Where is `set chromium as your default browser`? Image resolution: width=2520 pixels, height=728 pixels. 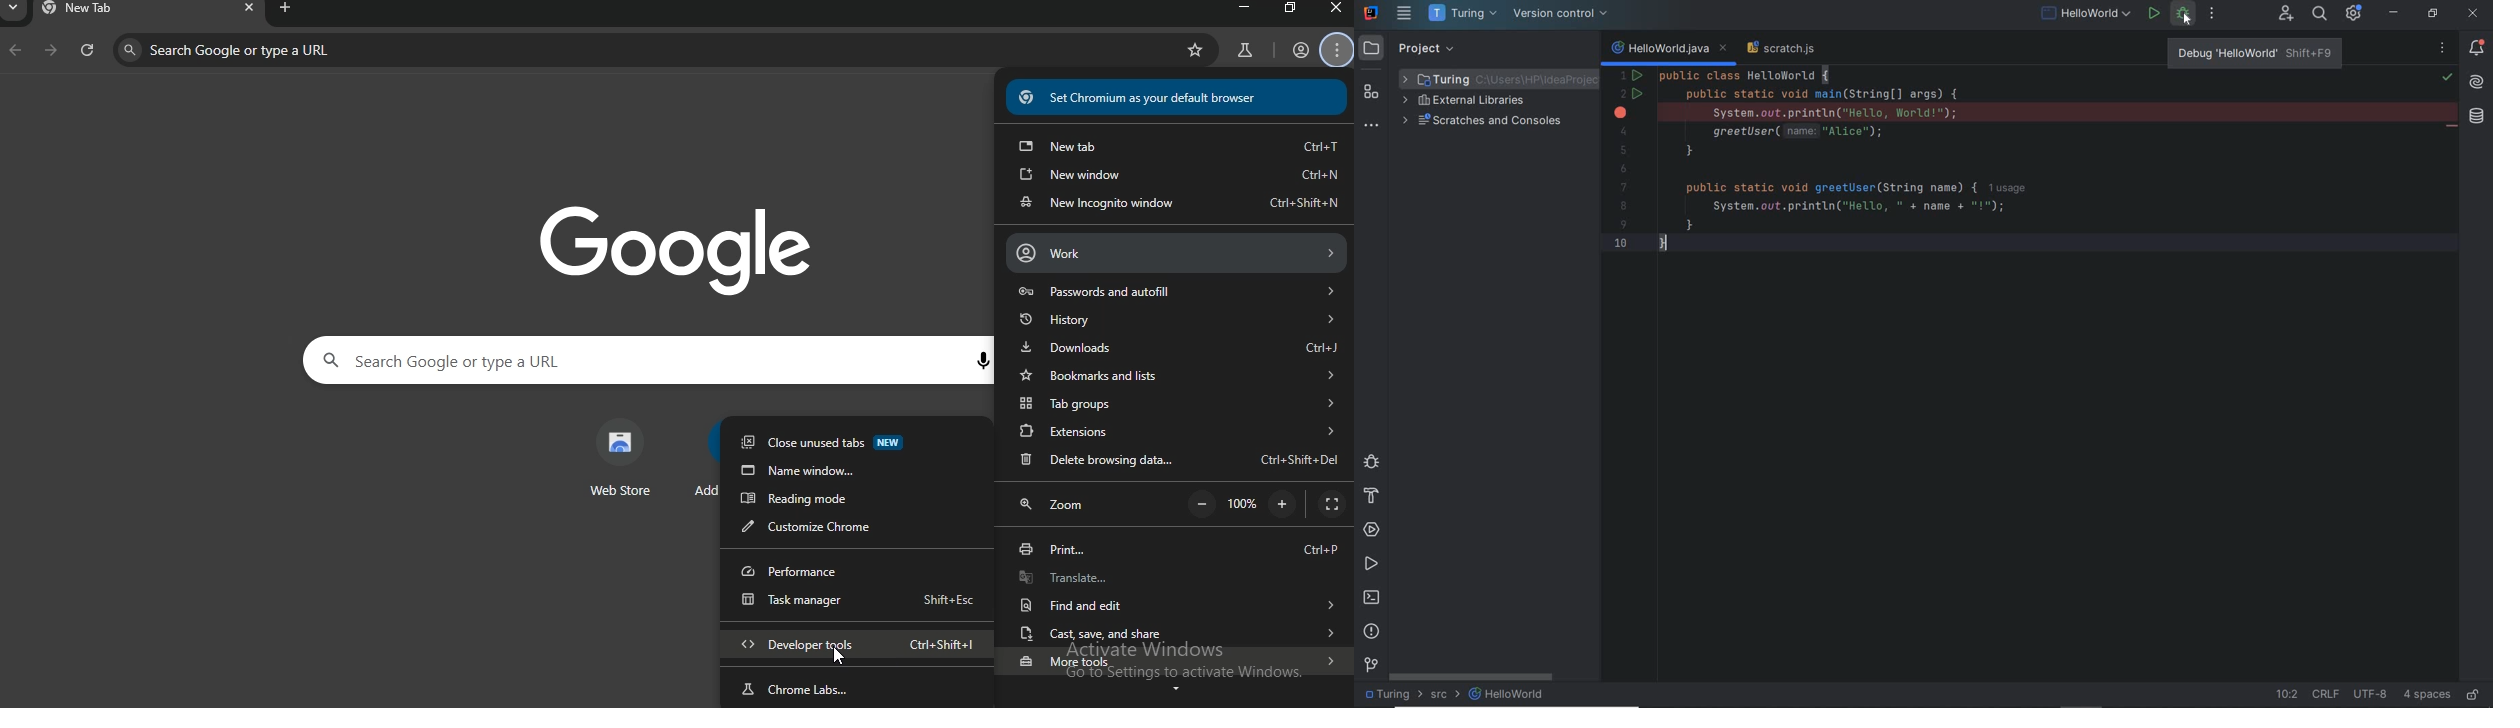
set chromium as your default browser is located at coordinates (1178, 99).